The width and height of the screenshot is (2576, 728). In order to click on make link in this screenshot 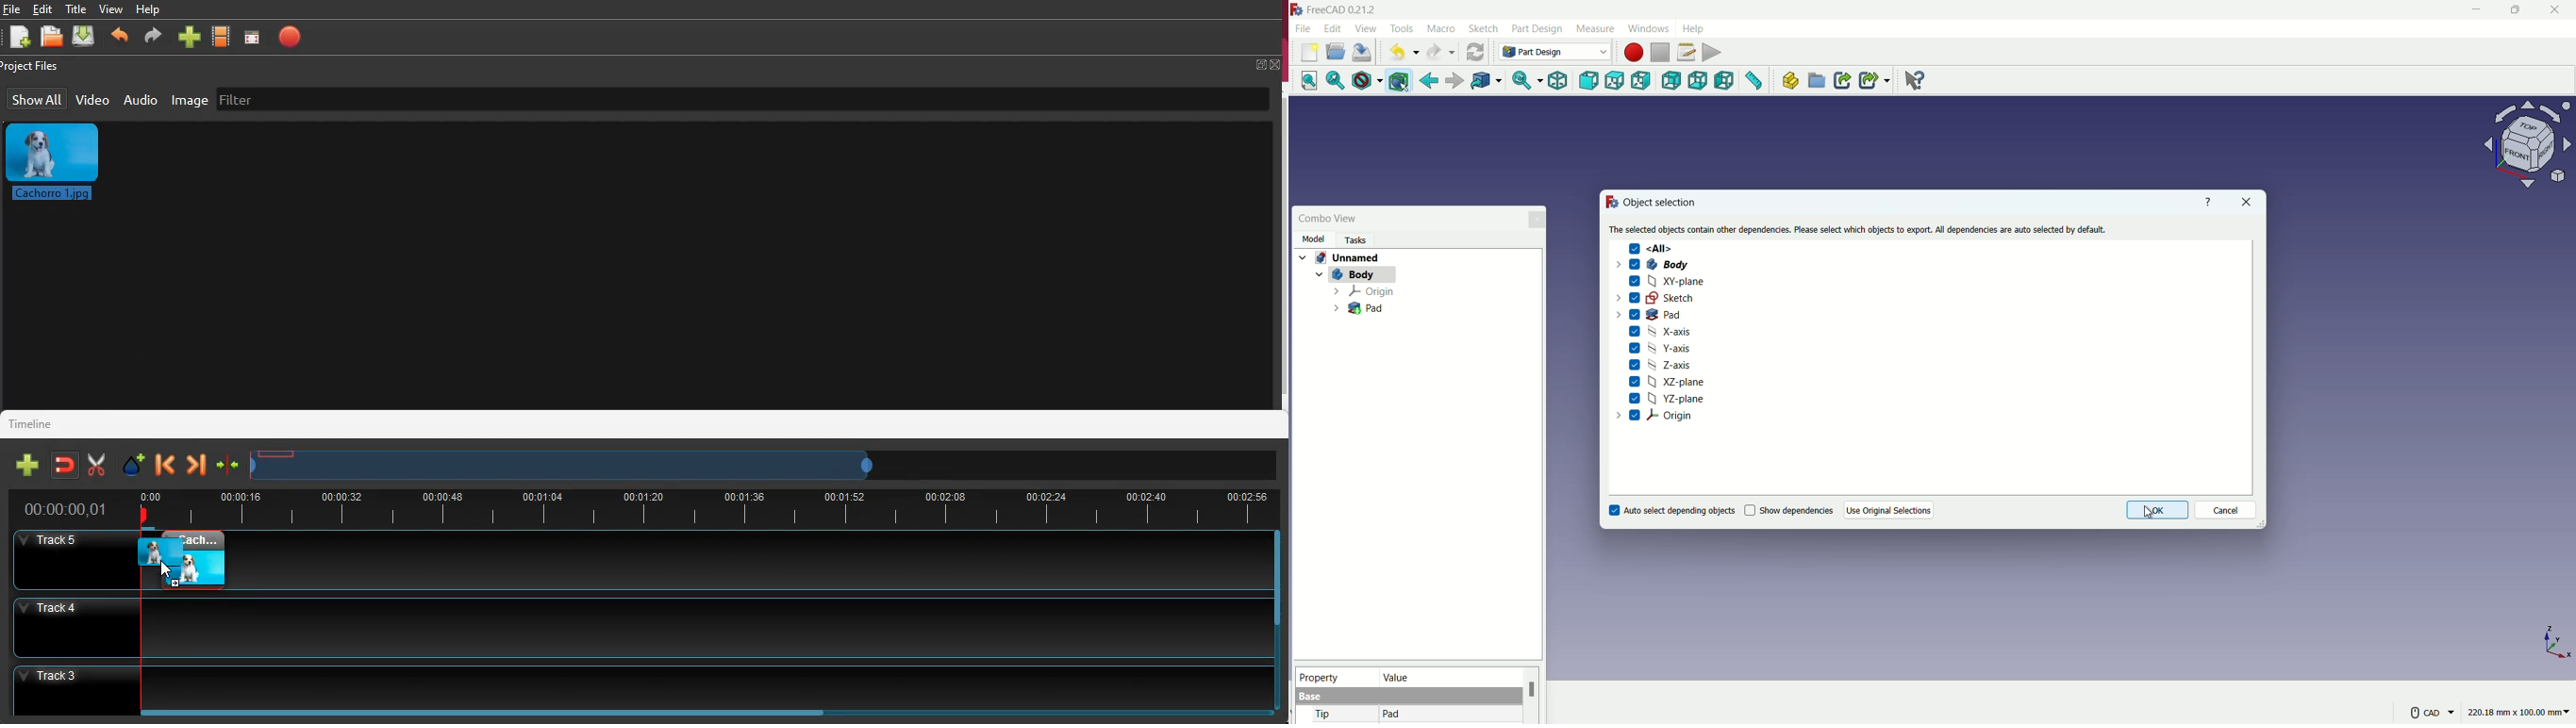, I will do `click(1843, 82)`.